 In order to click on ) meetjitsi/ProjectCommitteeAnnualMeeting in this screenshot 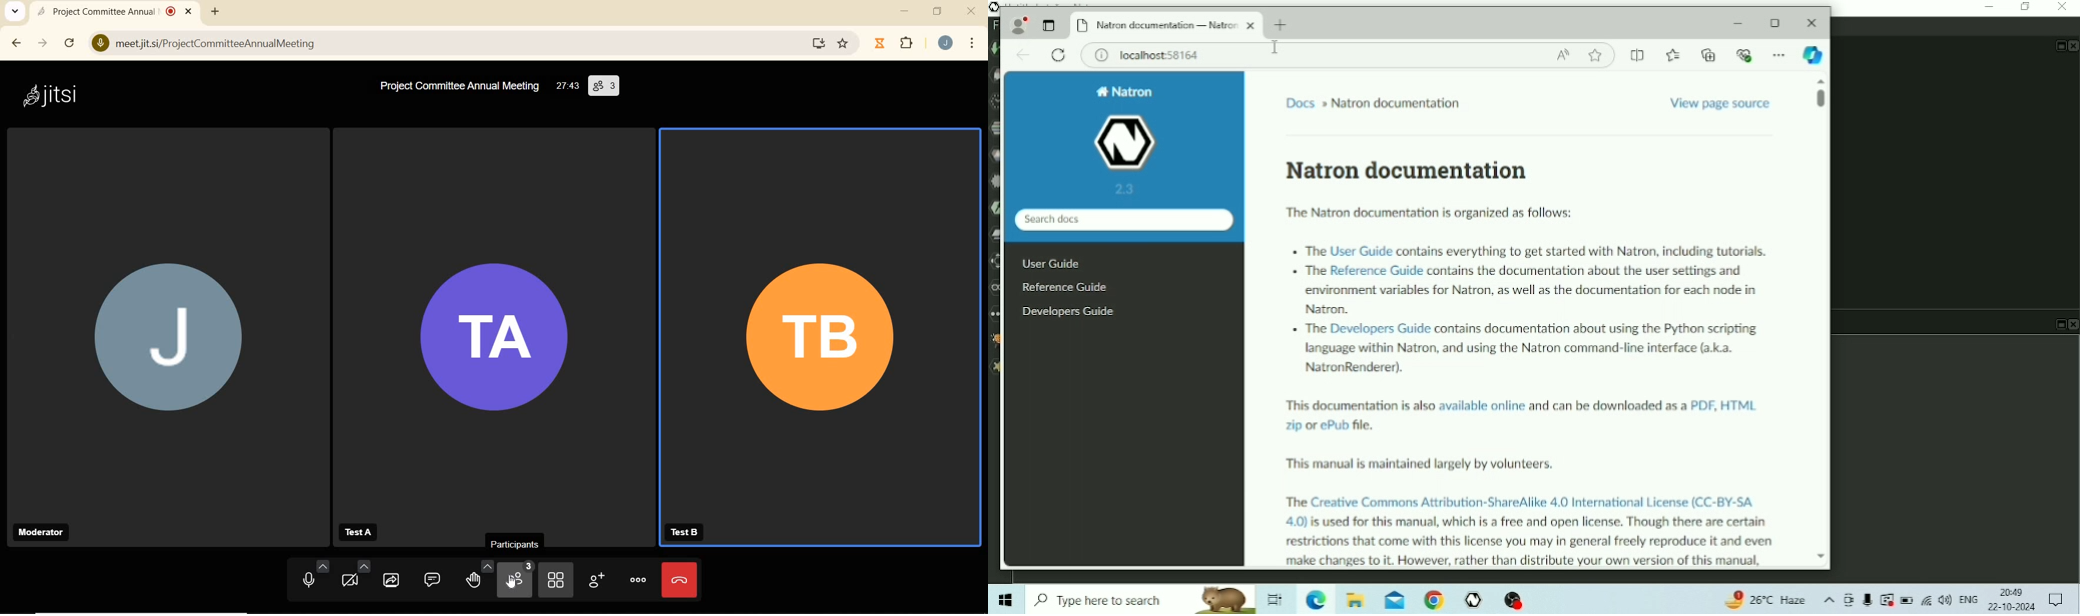, I will do `click(447, 46)`.